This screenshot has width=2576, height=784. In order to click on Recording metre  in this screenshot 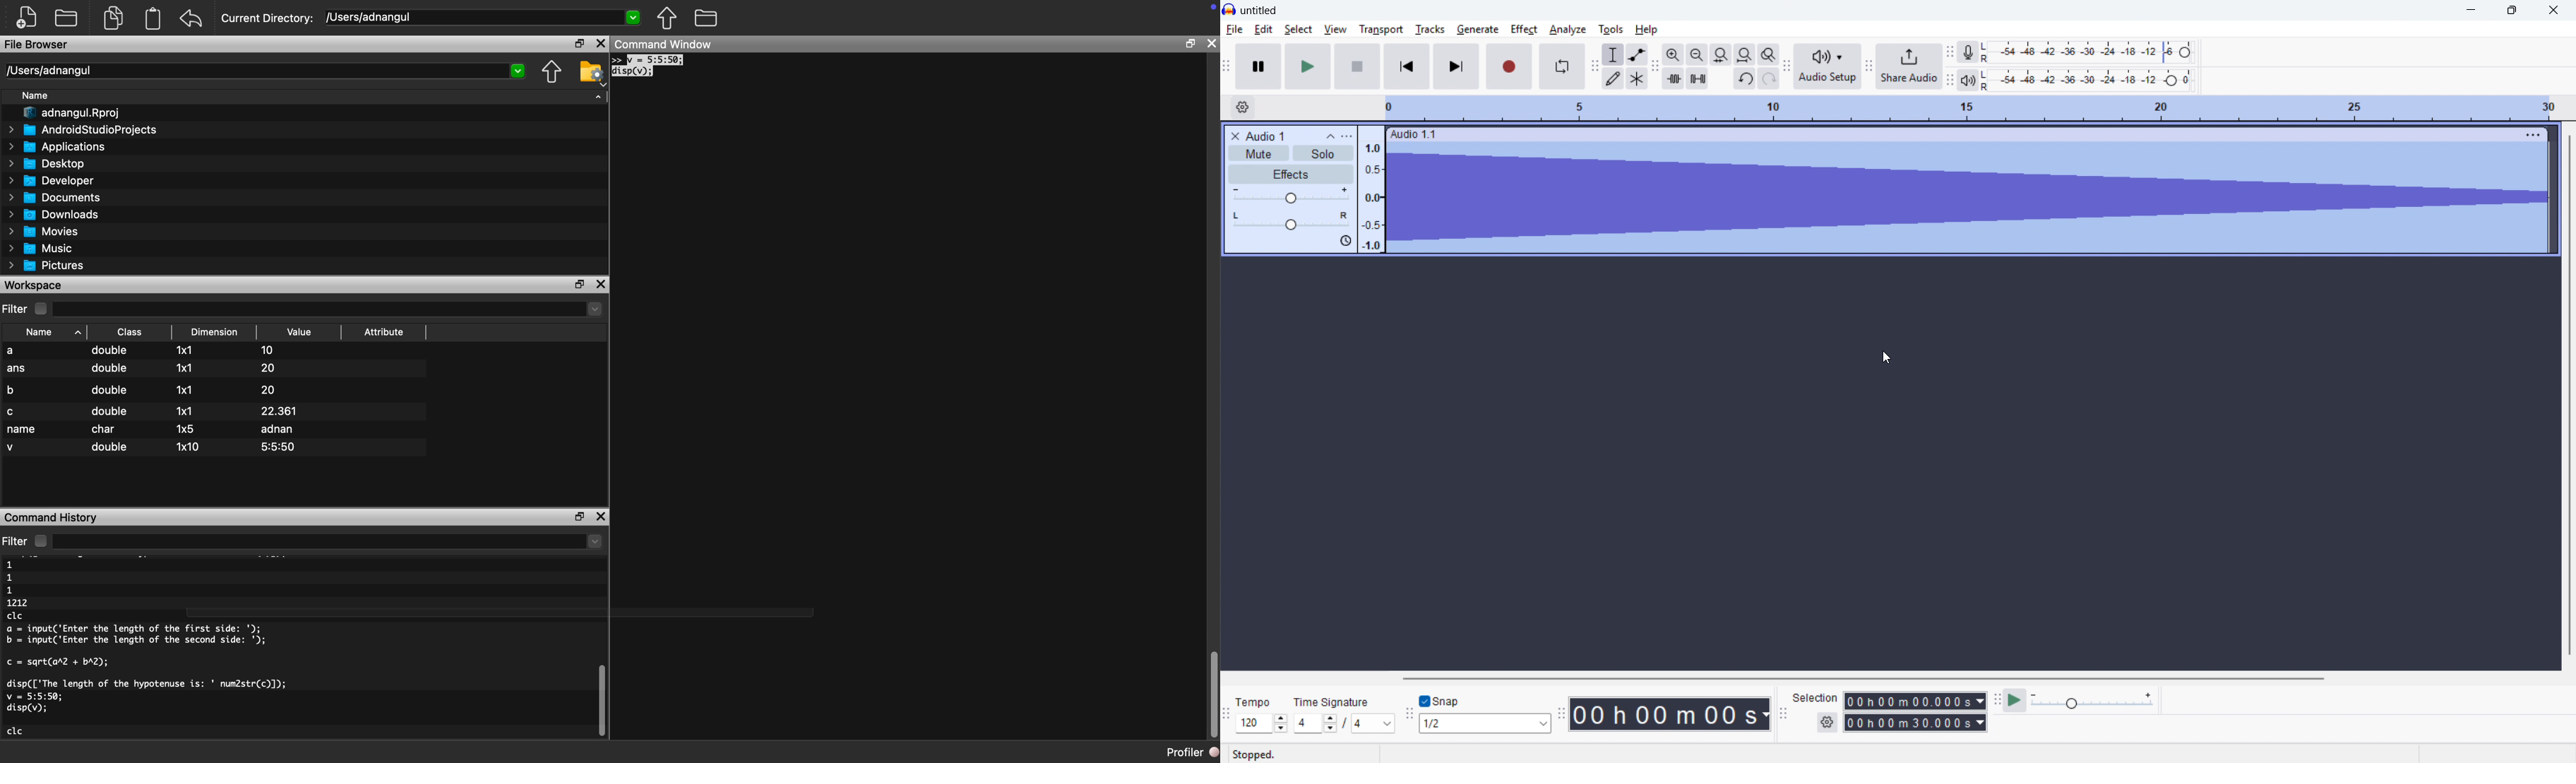, I will do `click(1967, 52)`.